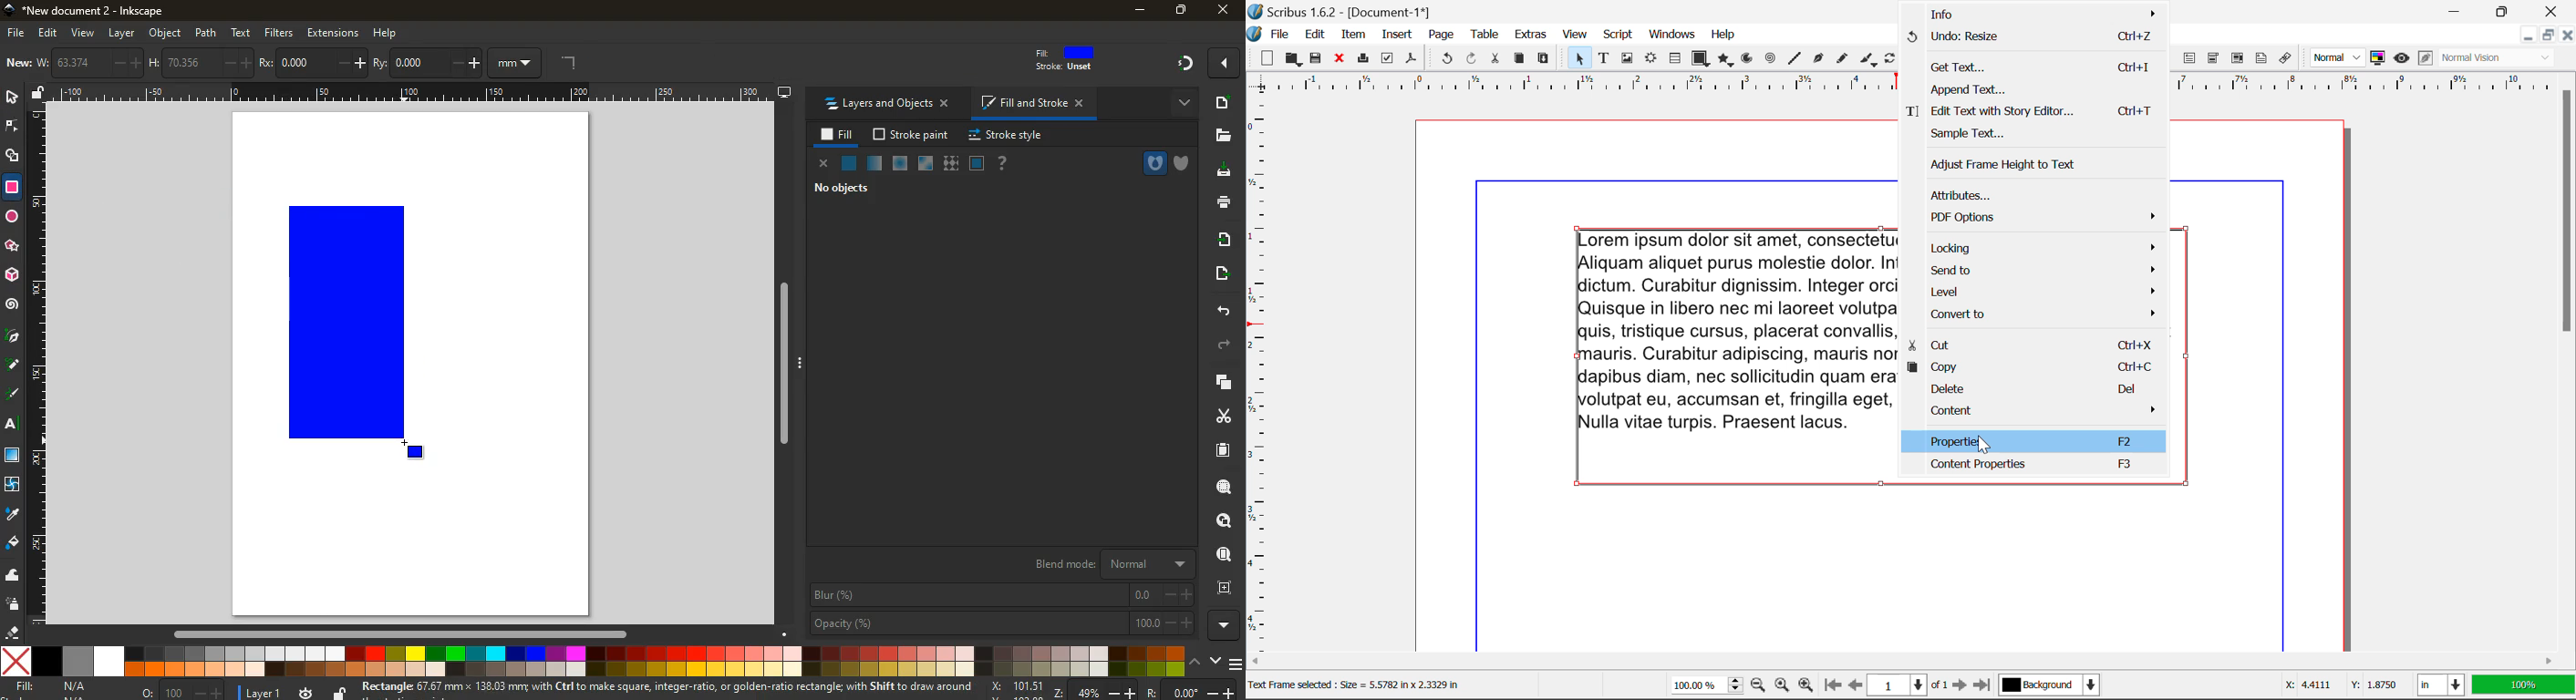 Image resolution: width=2576 pixels, height=700 pixels. I want to click on Help, so click(1723, 35).